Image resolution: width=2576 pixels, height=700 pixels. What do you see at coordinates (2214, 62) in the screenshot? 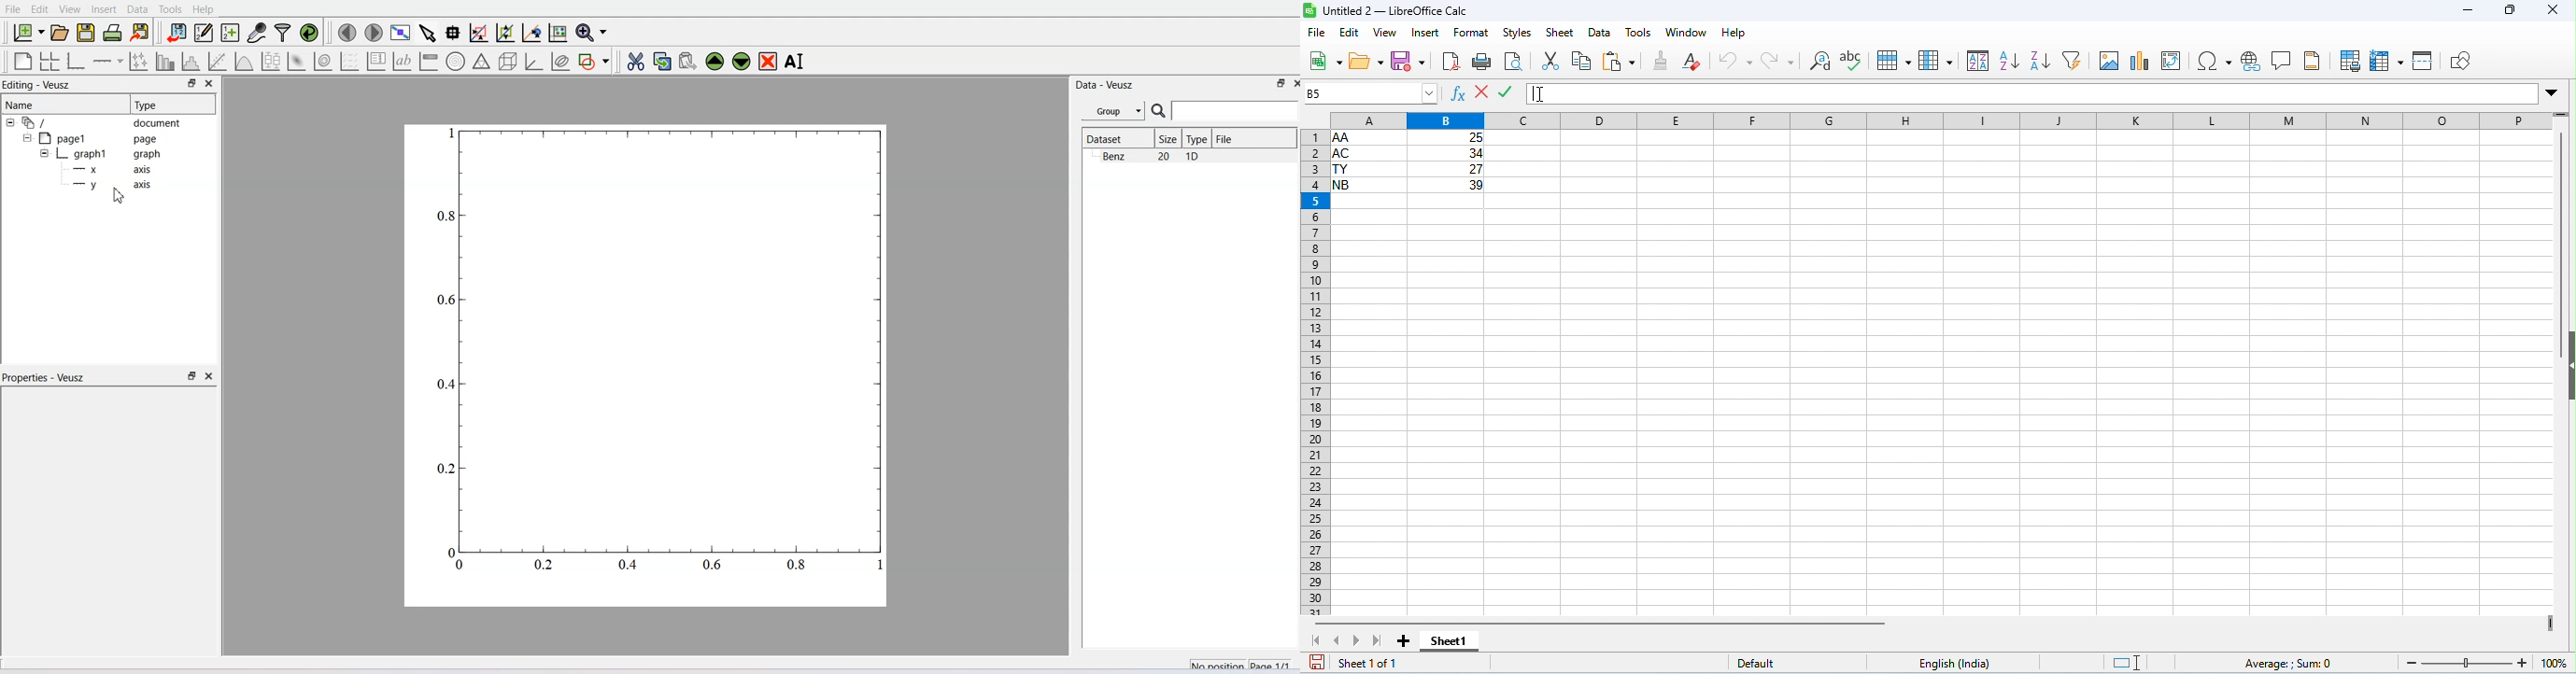
I see `insert special characters` at bounding box center [2214, 62].